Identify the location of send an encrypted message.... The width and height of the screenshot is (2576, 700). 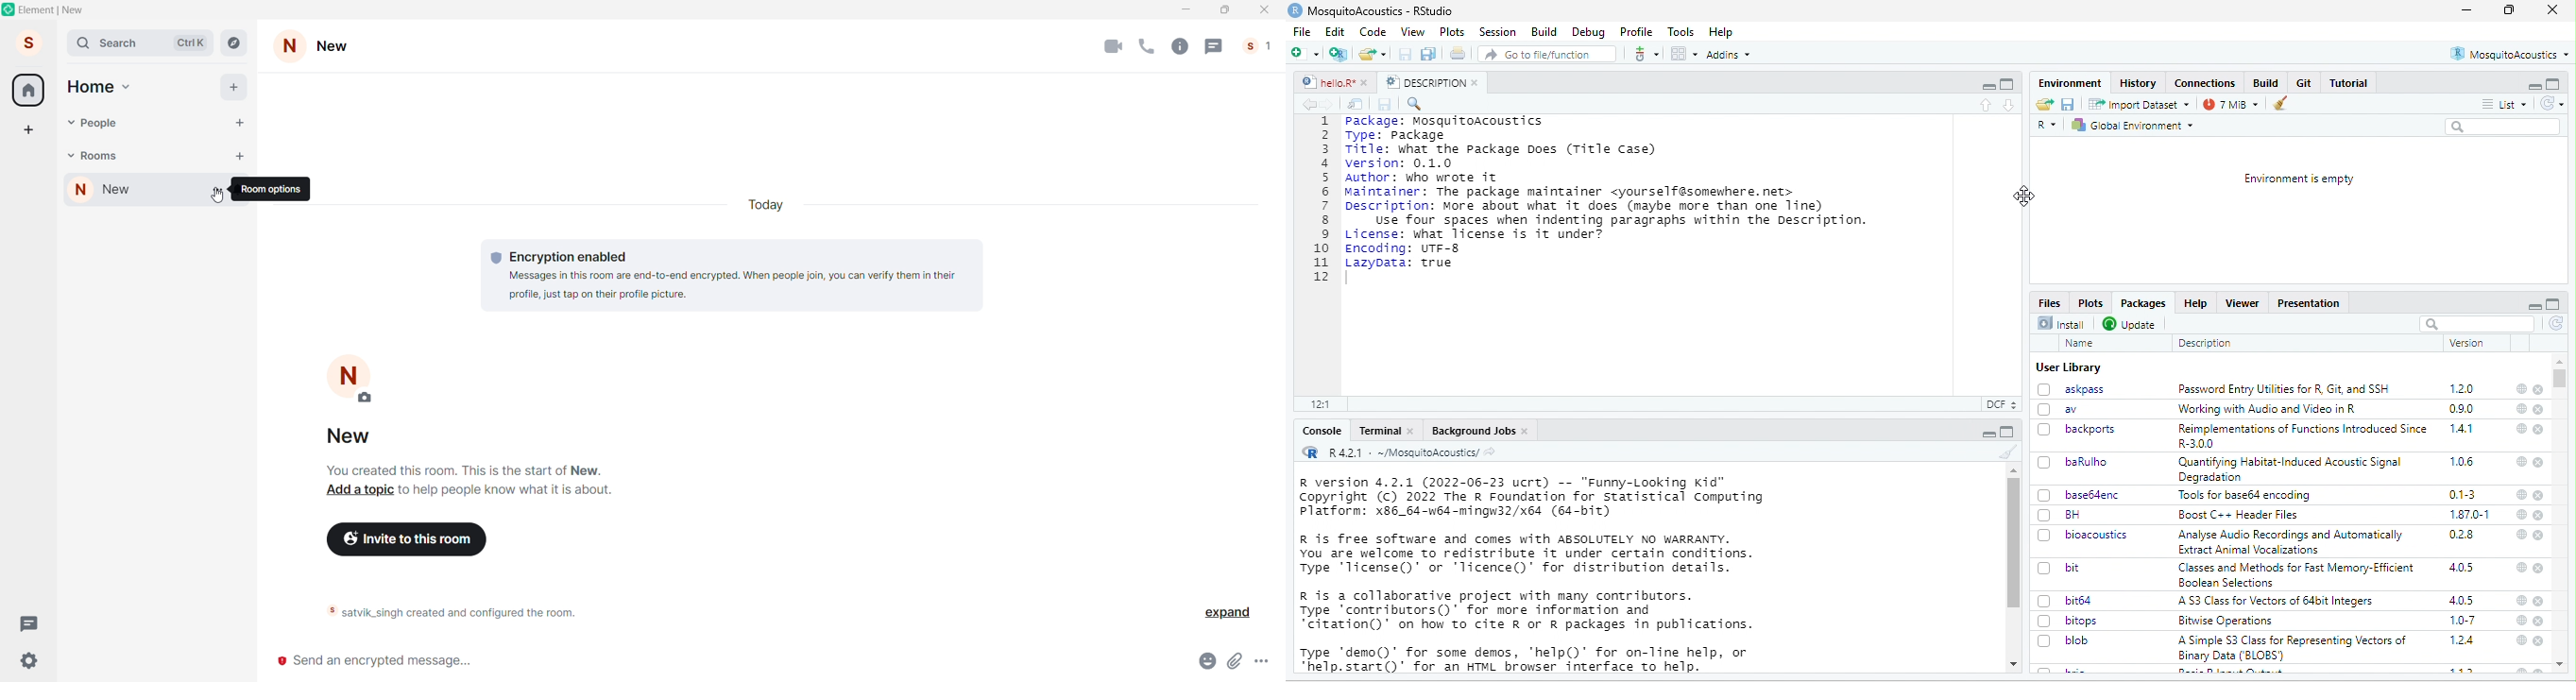
(725, 663).